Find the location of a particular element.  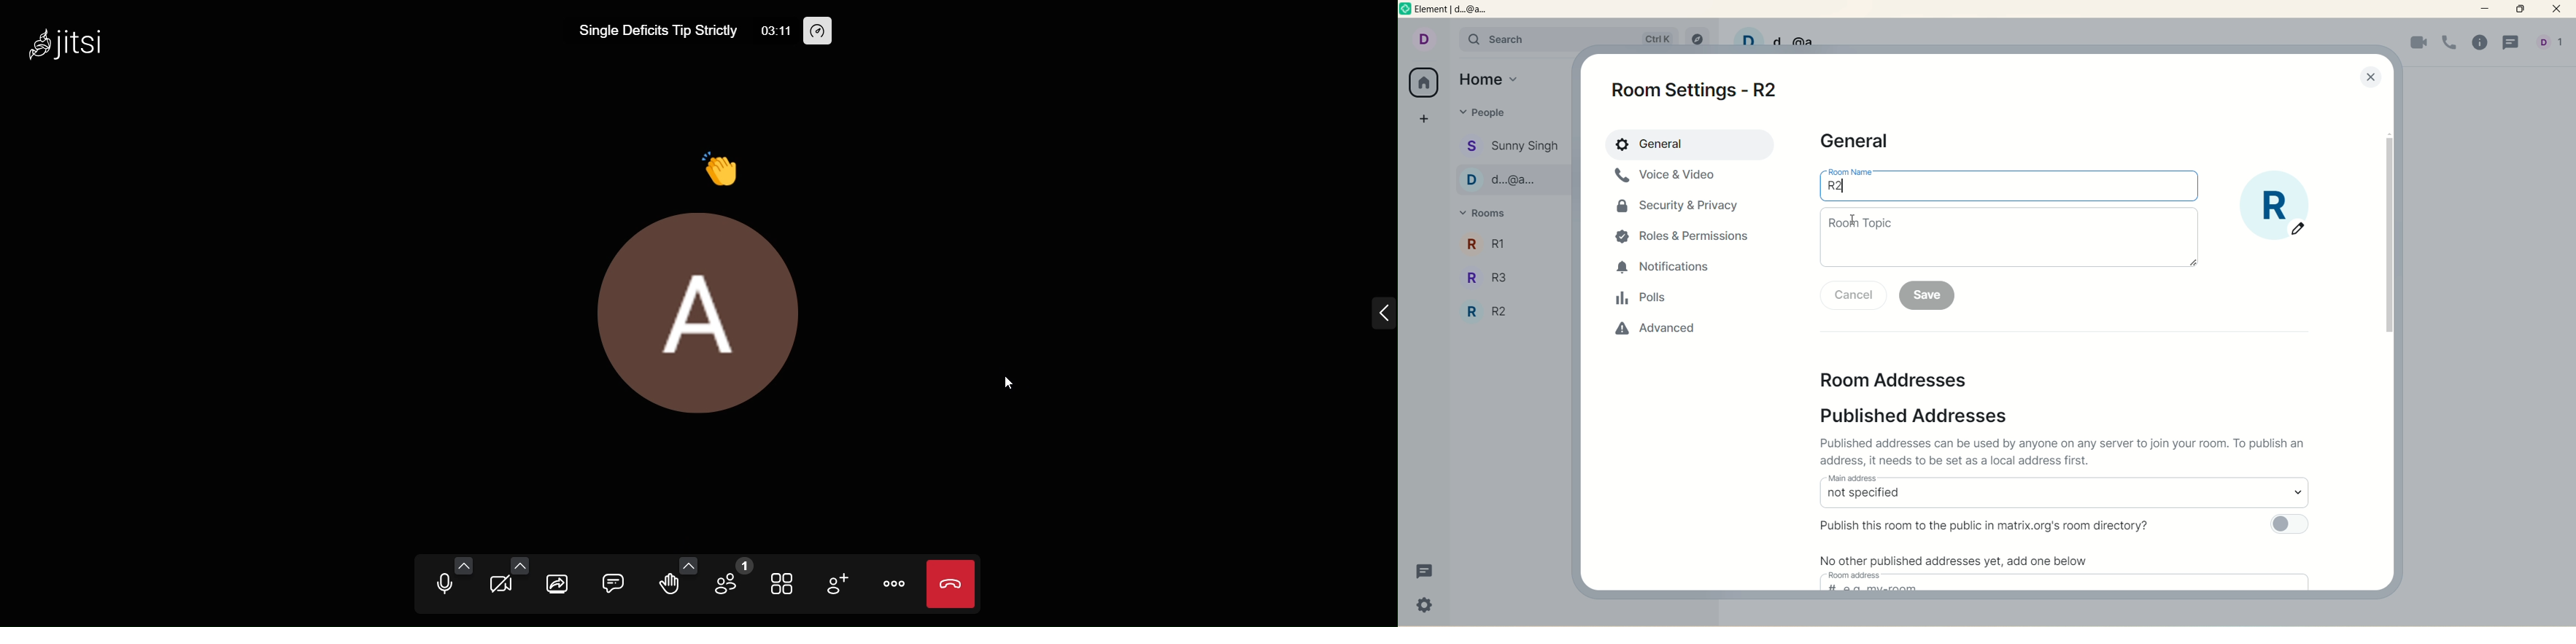

logo is located at coordinates (1406, 11).